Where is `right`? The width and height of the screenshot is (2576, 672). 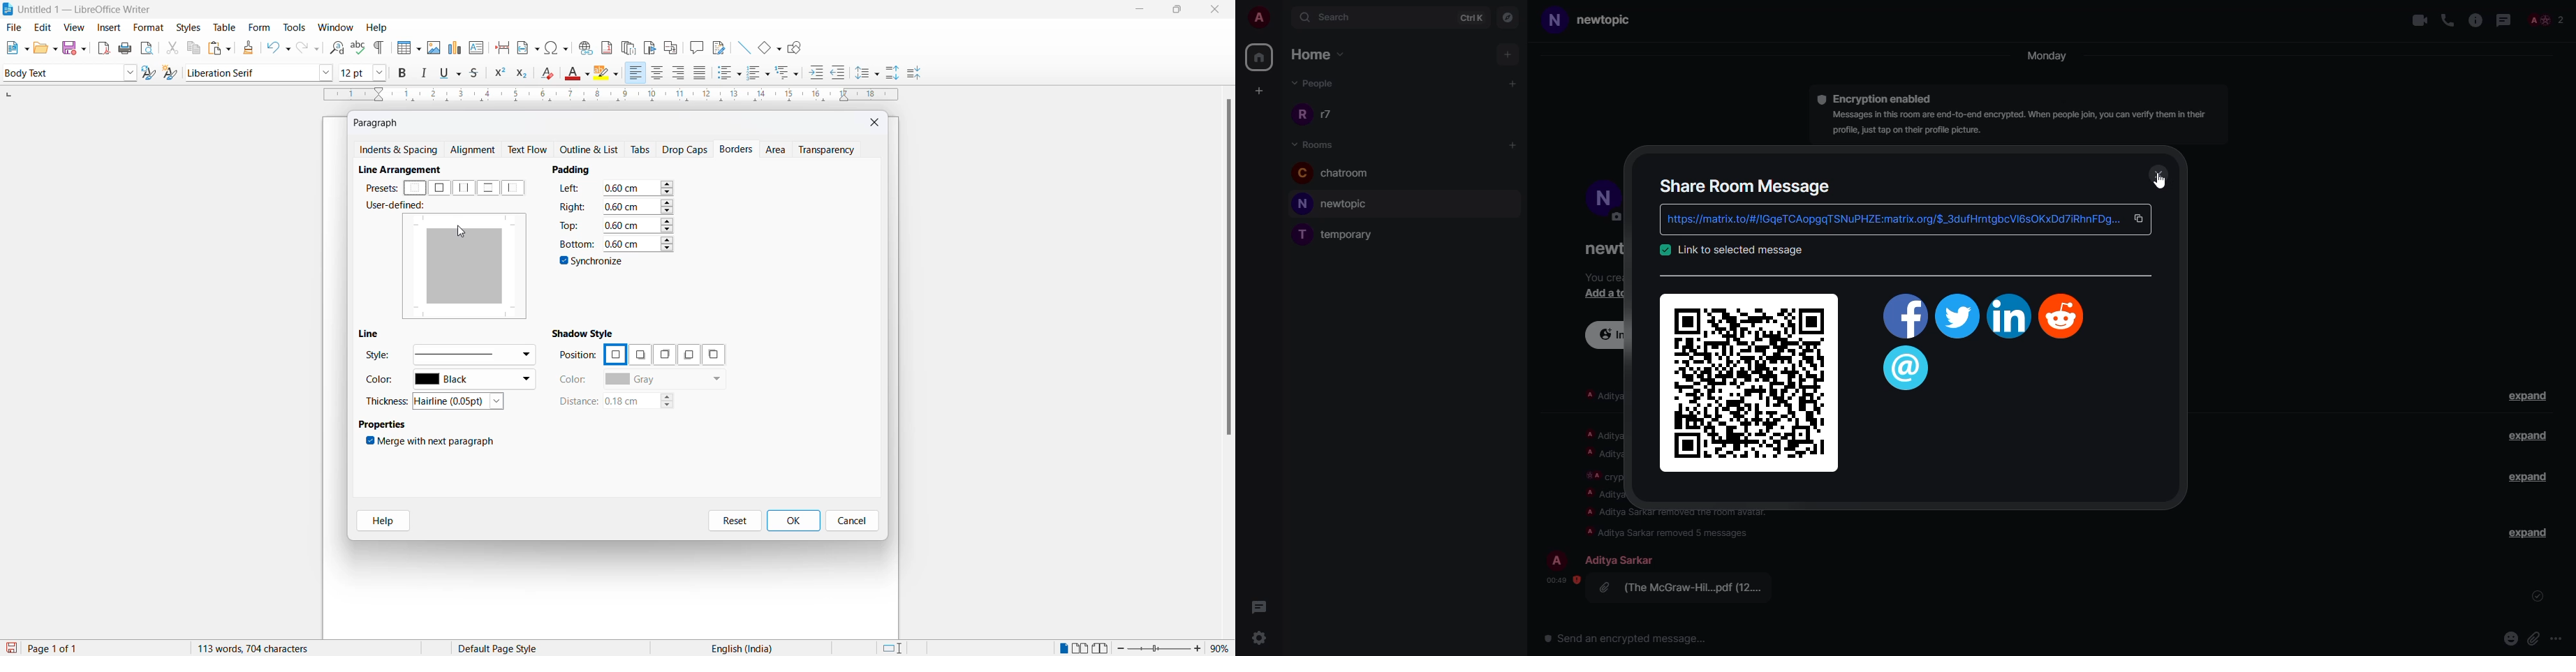 right is located at coordinates (573, 206).